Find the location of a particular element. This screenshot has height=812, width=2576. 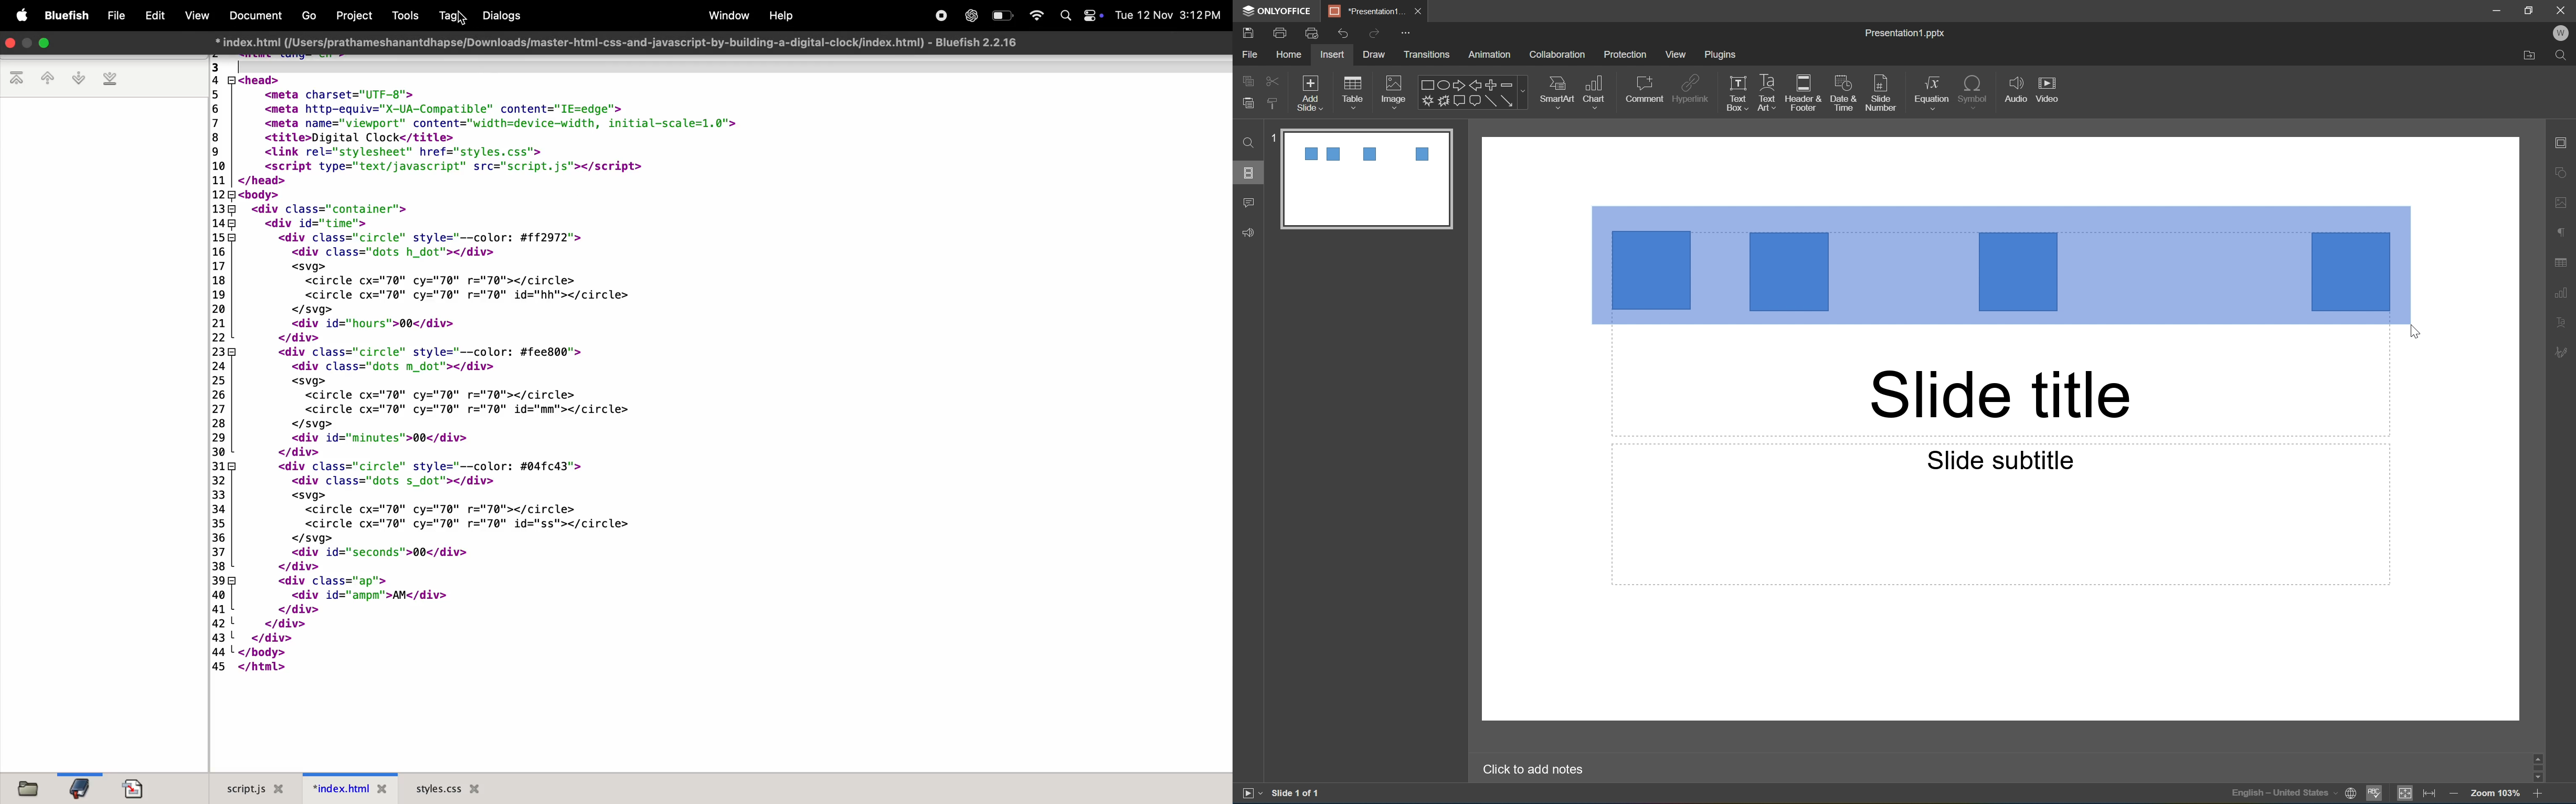

fit to width is located at coordinates (2430, 796).